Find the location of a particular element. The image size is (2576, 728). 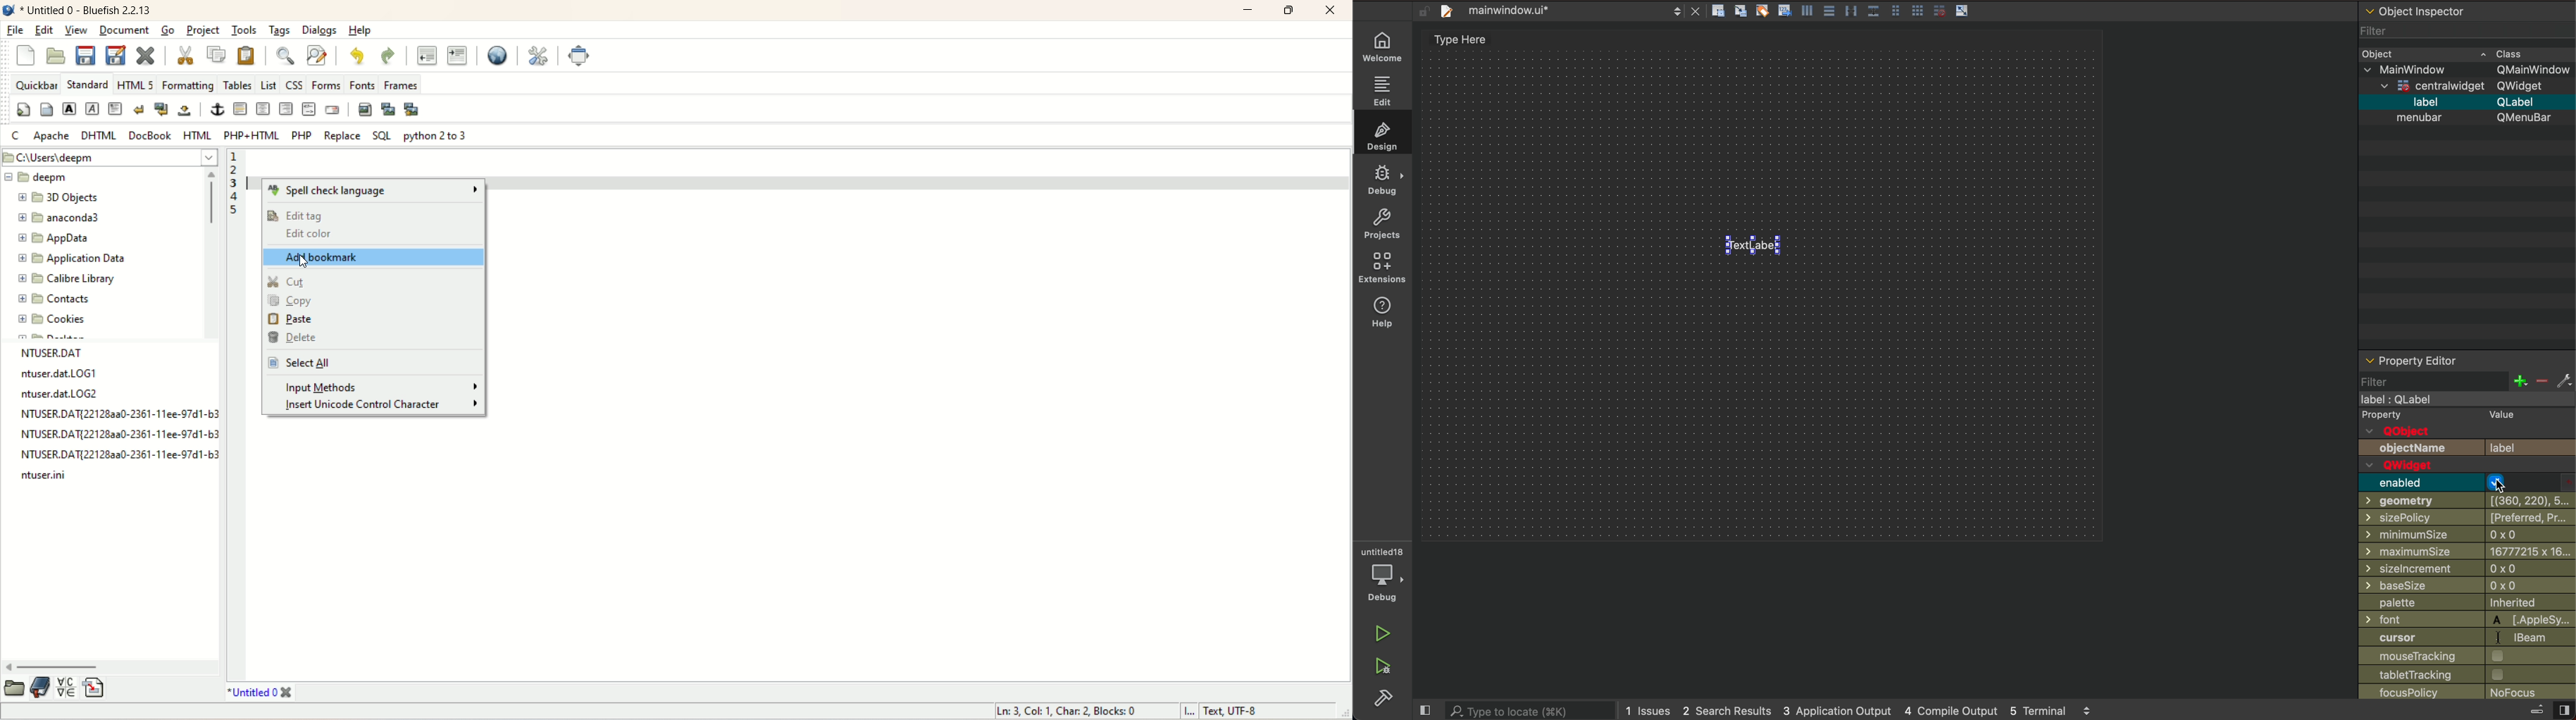

QWwidget is located at coordinates (2427, 466).